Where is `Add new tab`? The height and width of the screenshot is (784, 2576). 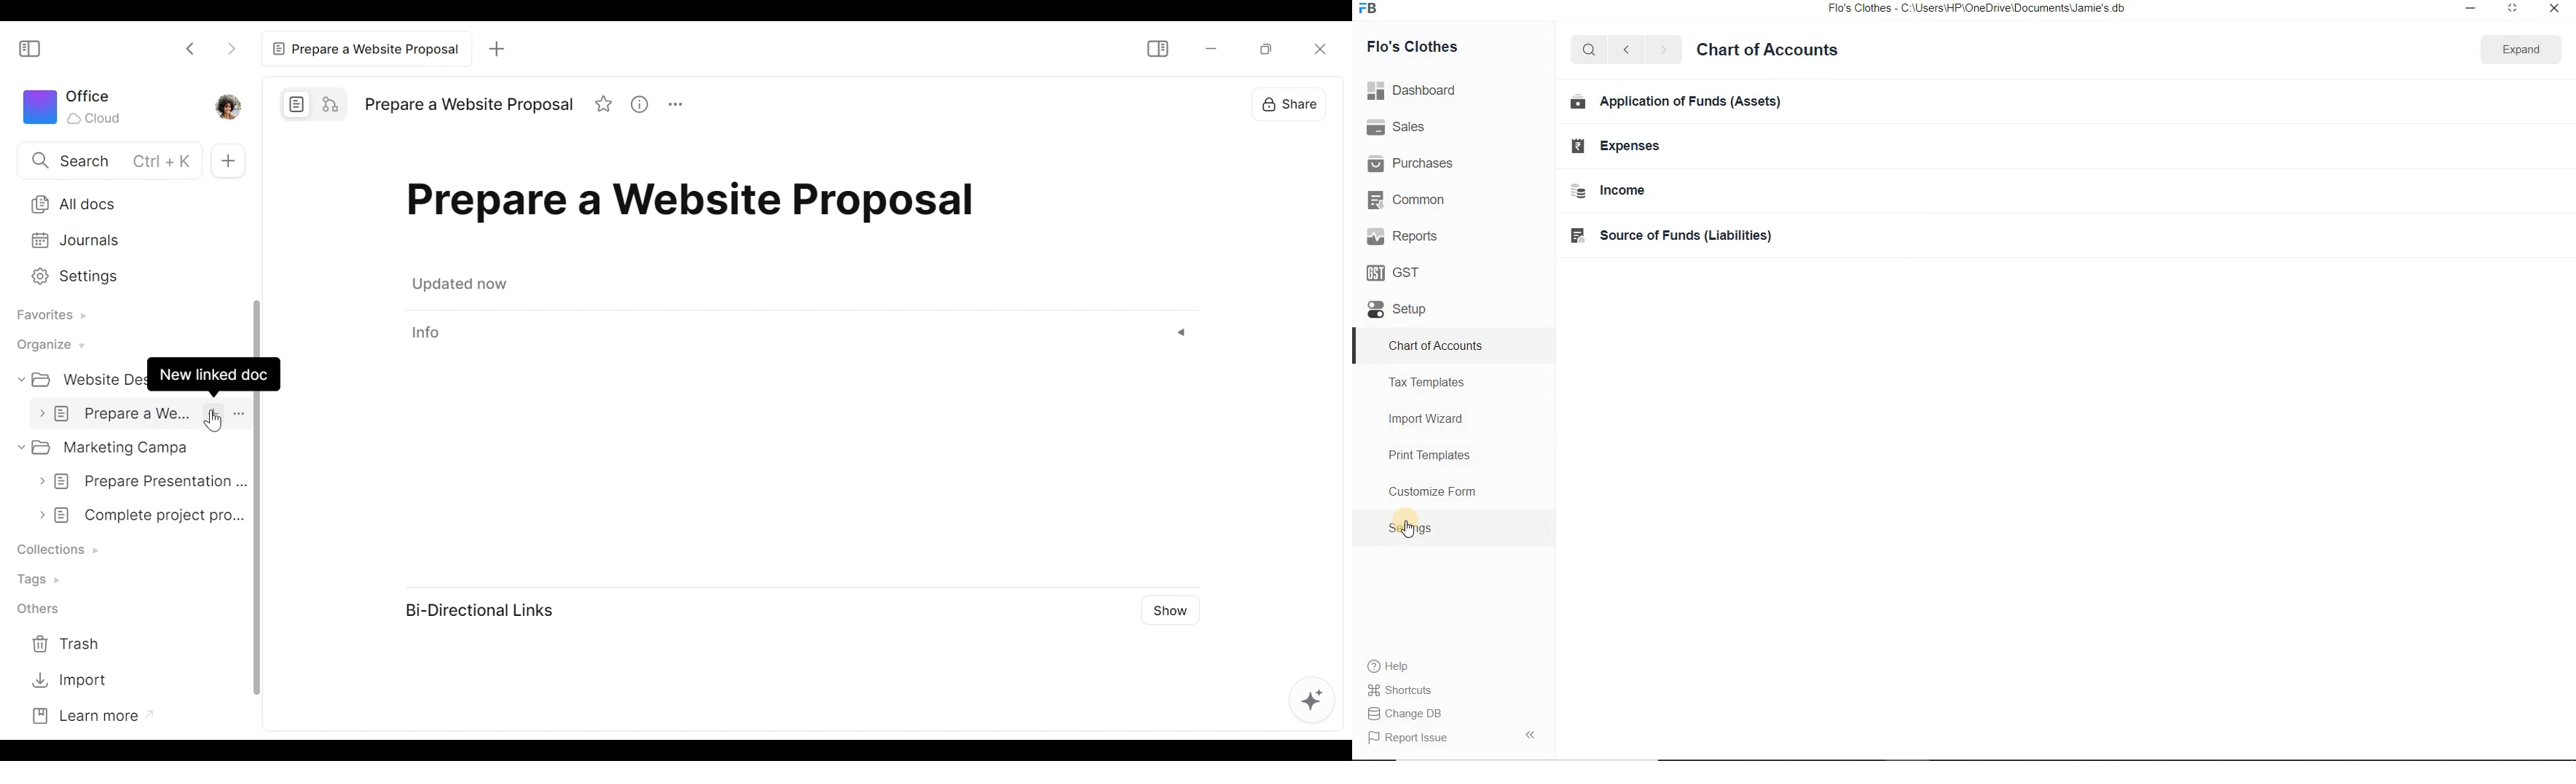
Add new tab is located at coordinates (496, 51).